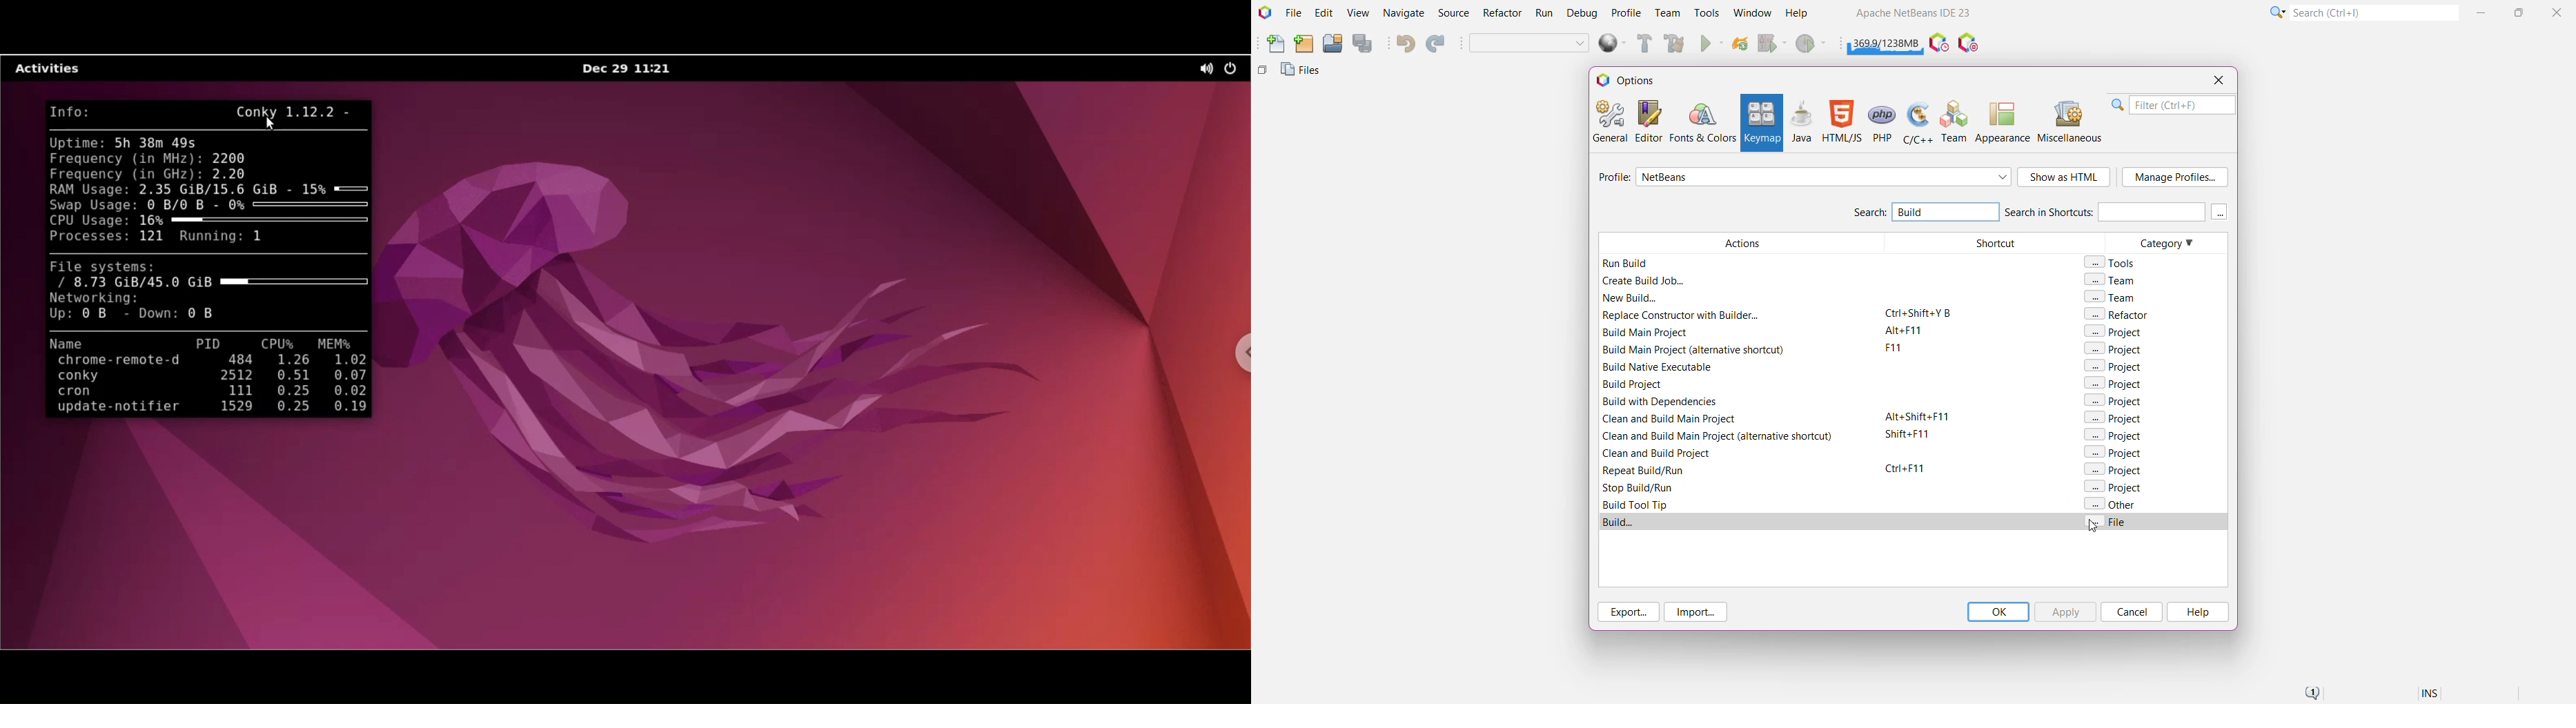 The width and height of the screenshot is (2576, 728). What do you see at coordinates (1771, 43) in the screenshot?
I see `Debug Main Project` at bounding box center [1771, 43].